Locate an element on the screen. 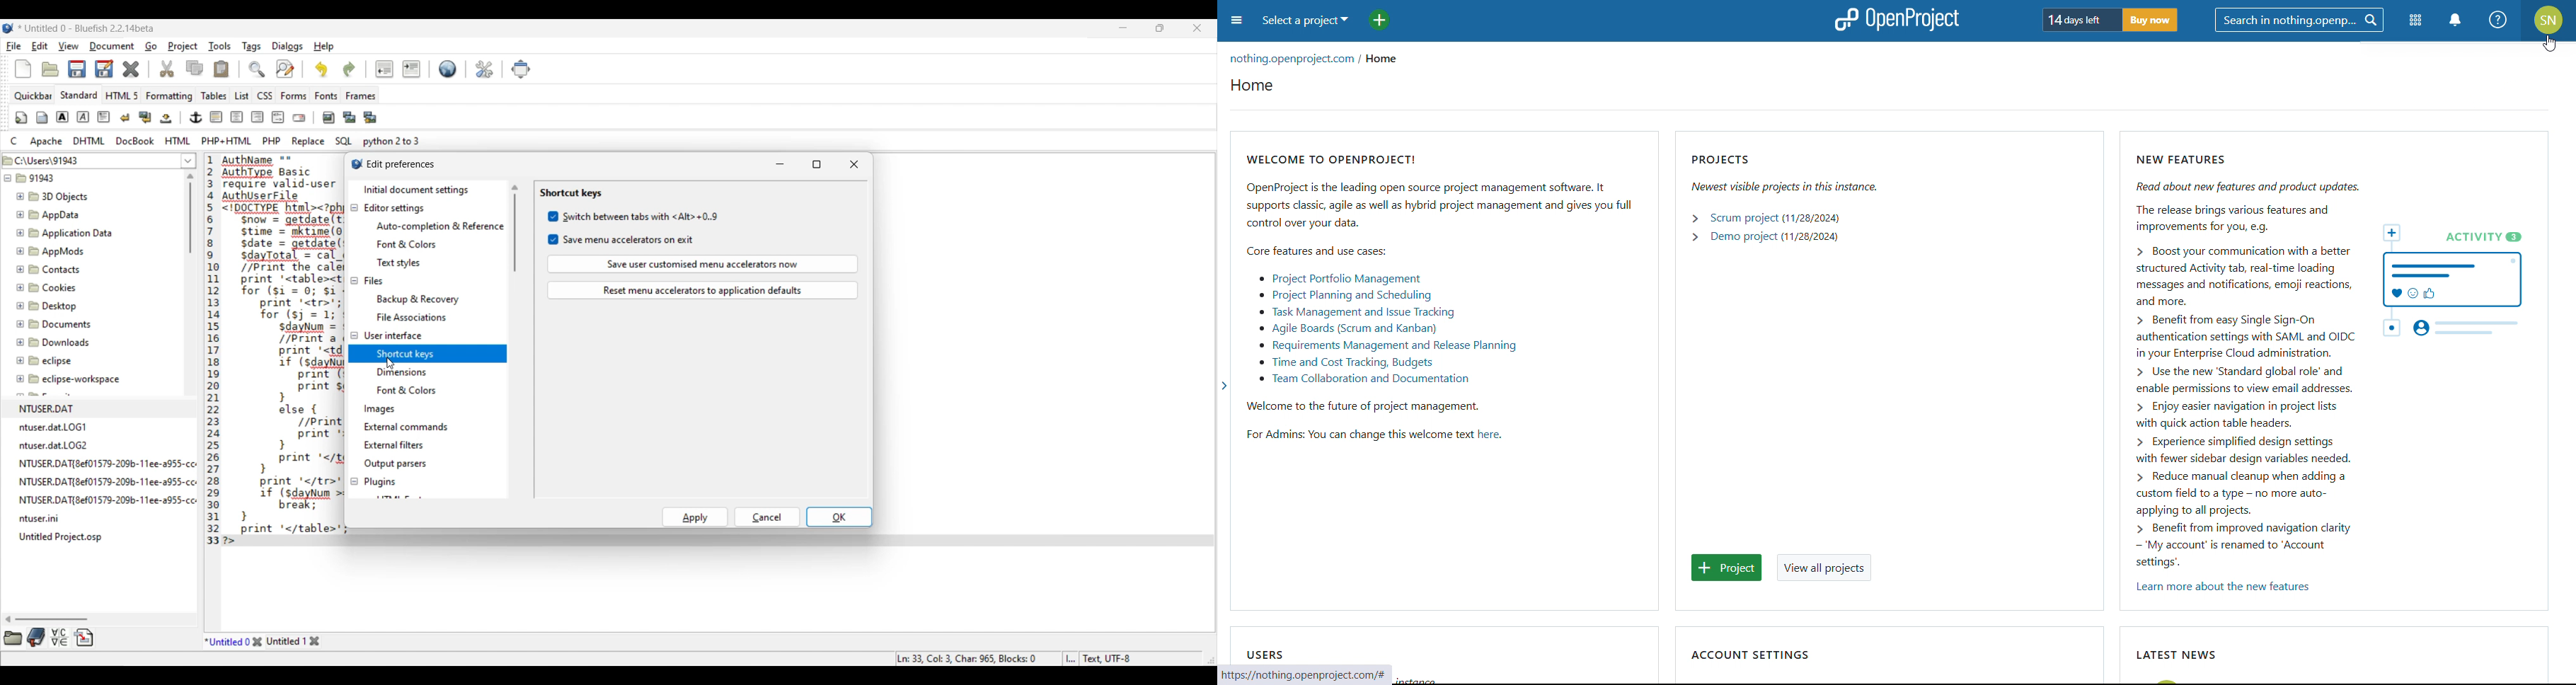 This screenshot has height=700, width=2576. User interface settings is located at coordinates (393, 335).